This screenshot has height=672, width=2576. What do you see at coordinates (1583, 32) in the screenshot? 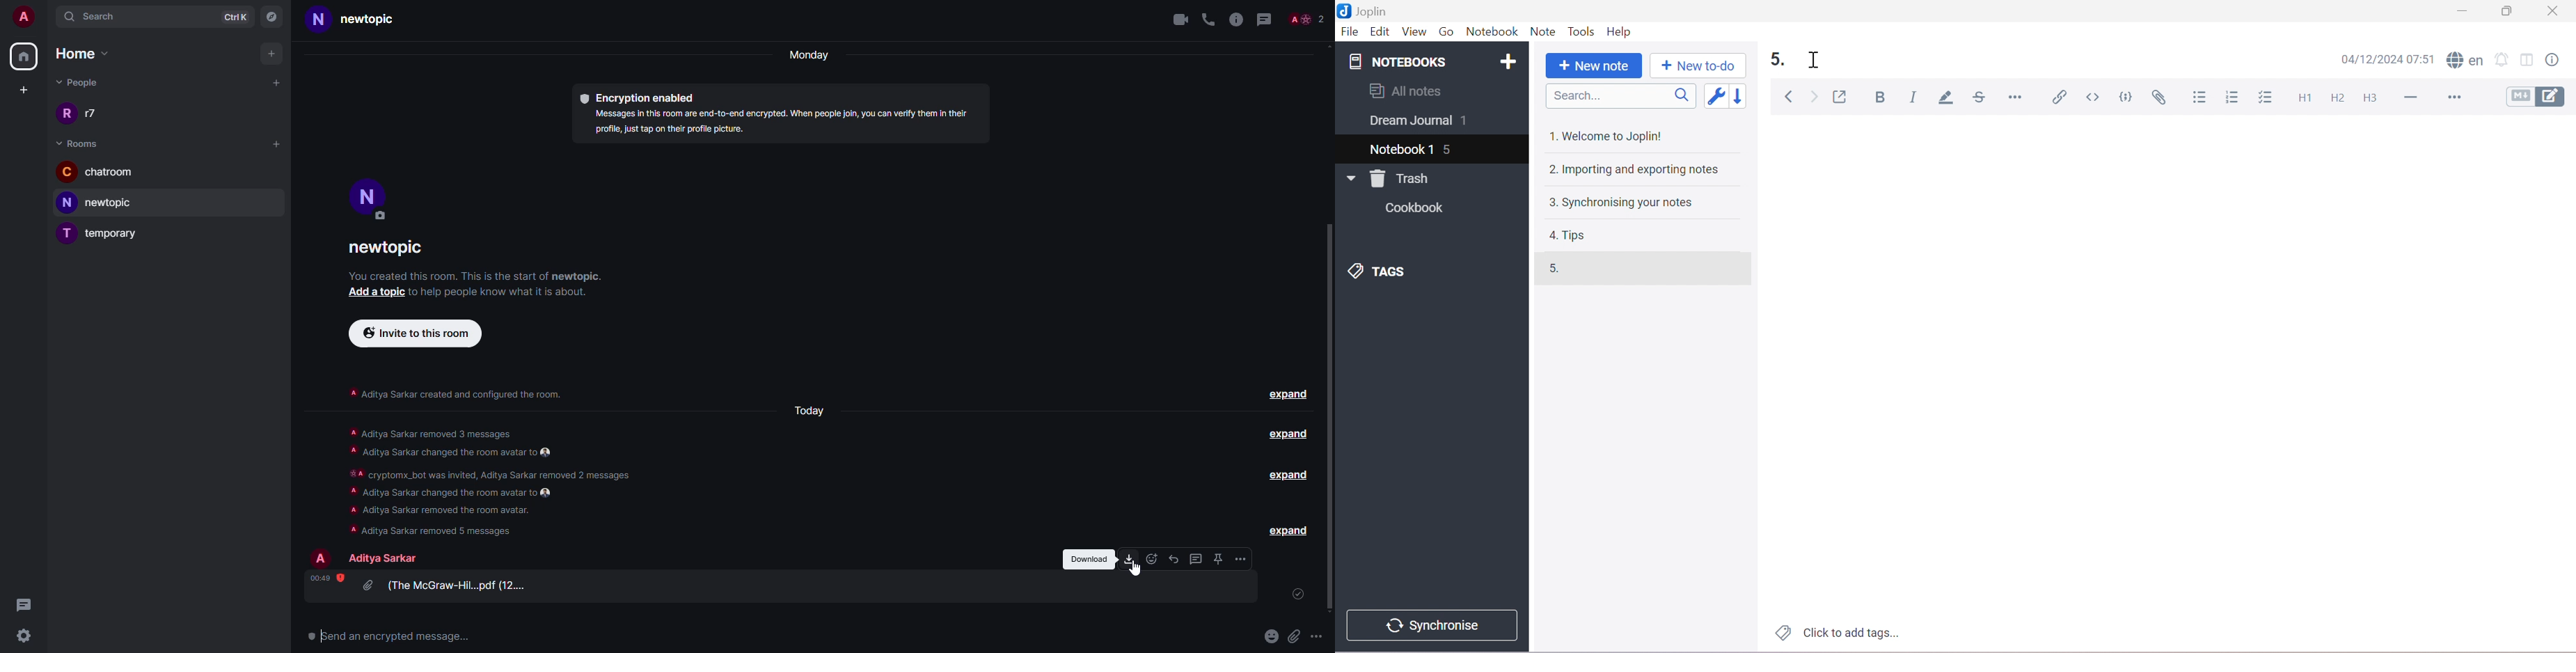
I see `Tools` at bounding box center [1583, 32].